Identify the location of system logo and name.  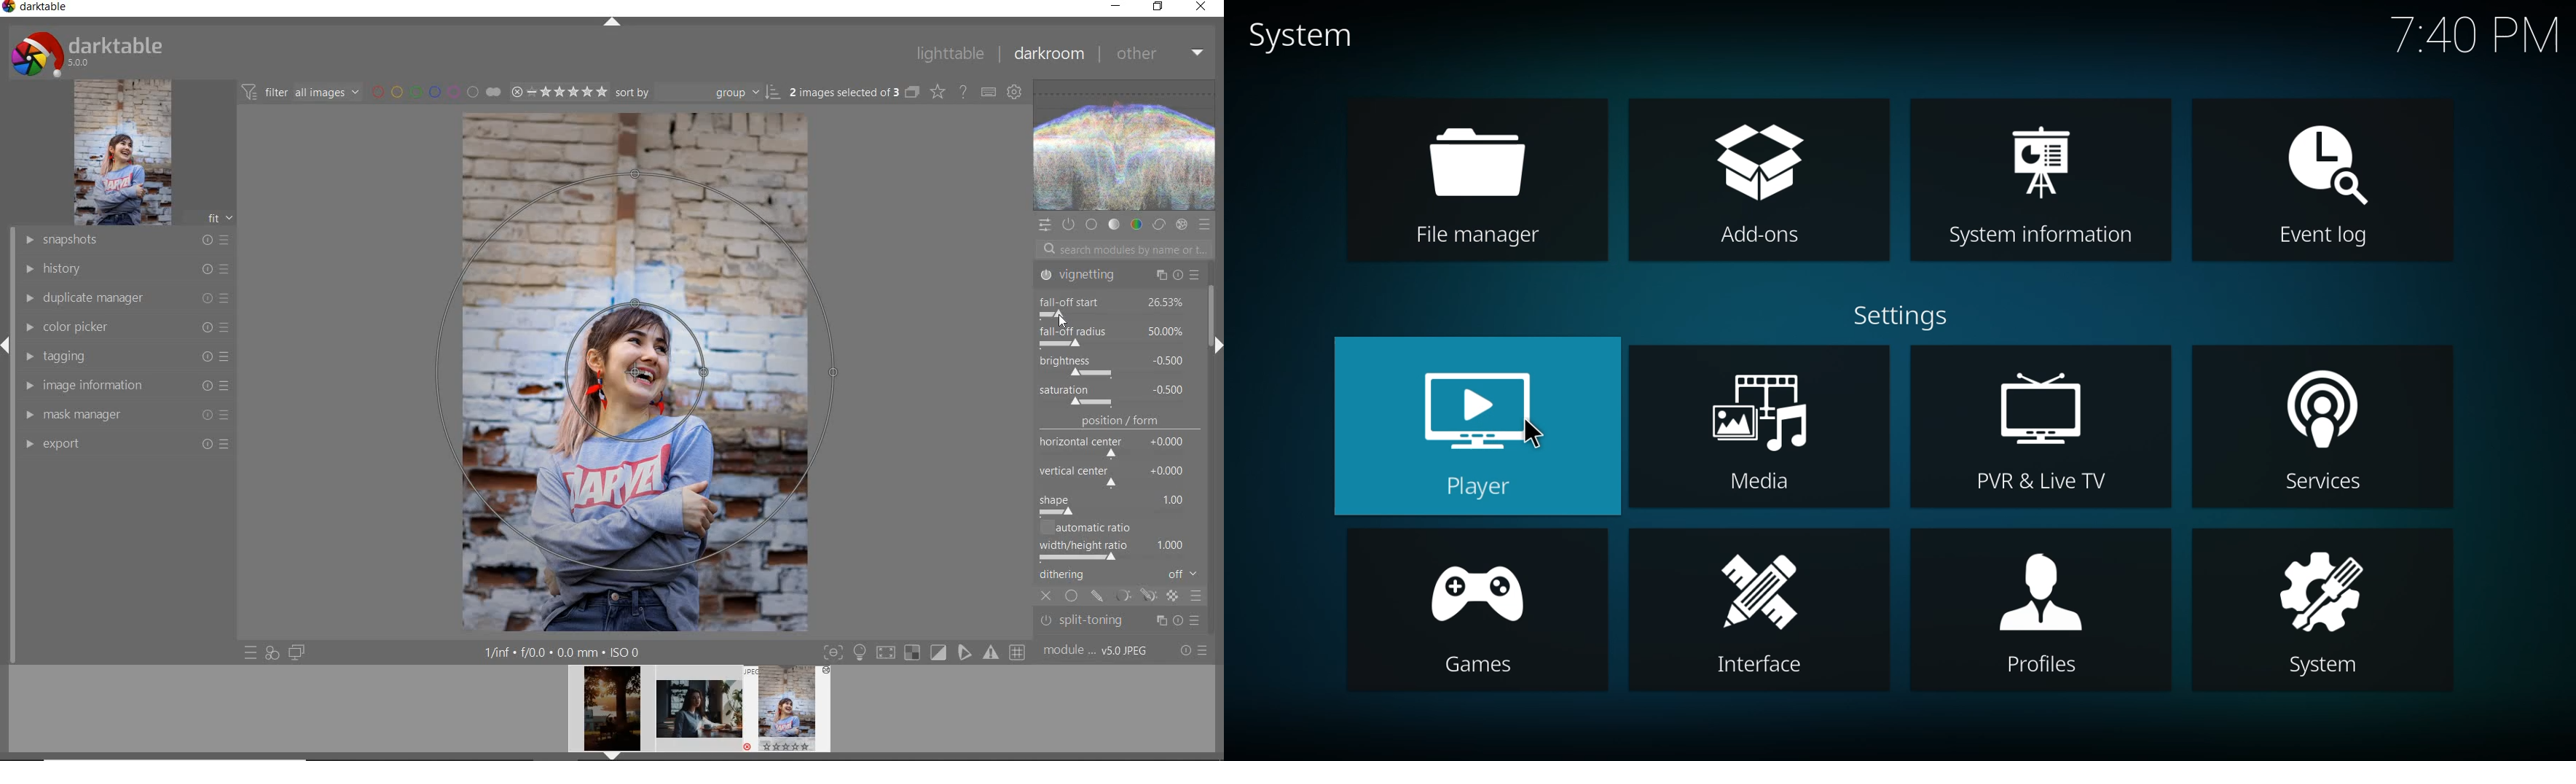
(90, 52).